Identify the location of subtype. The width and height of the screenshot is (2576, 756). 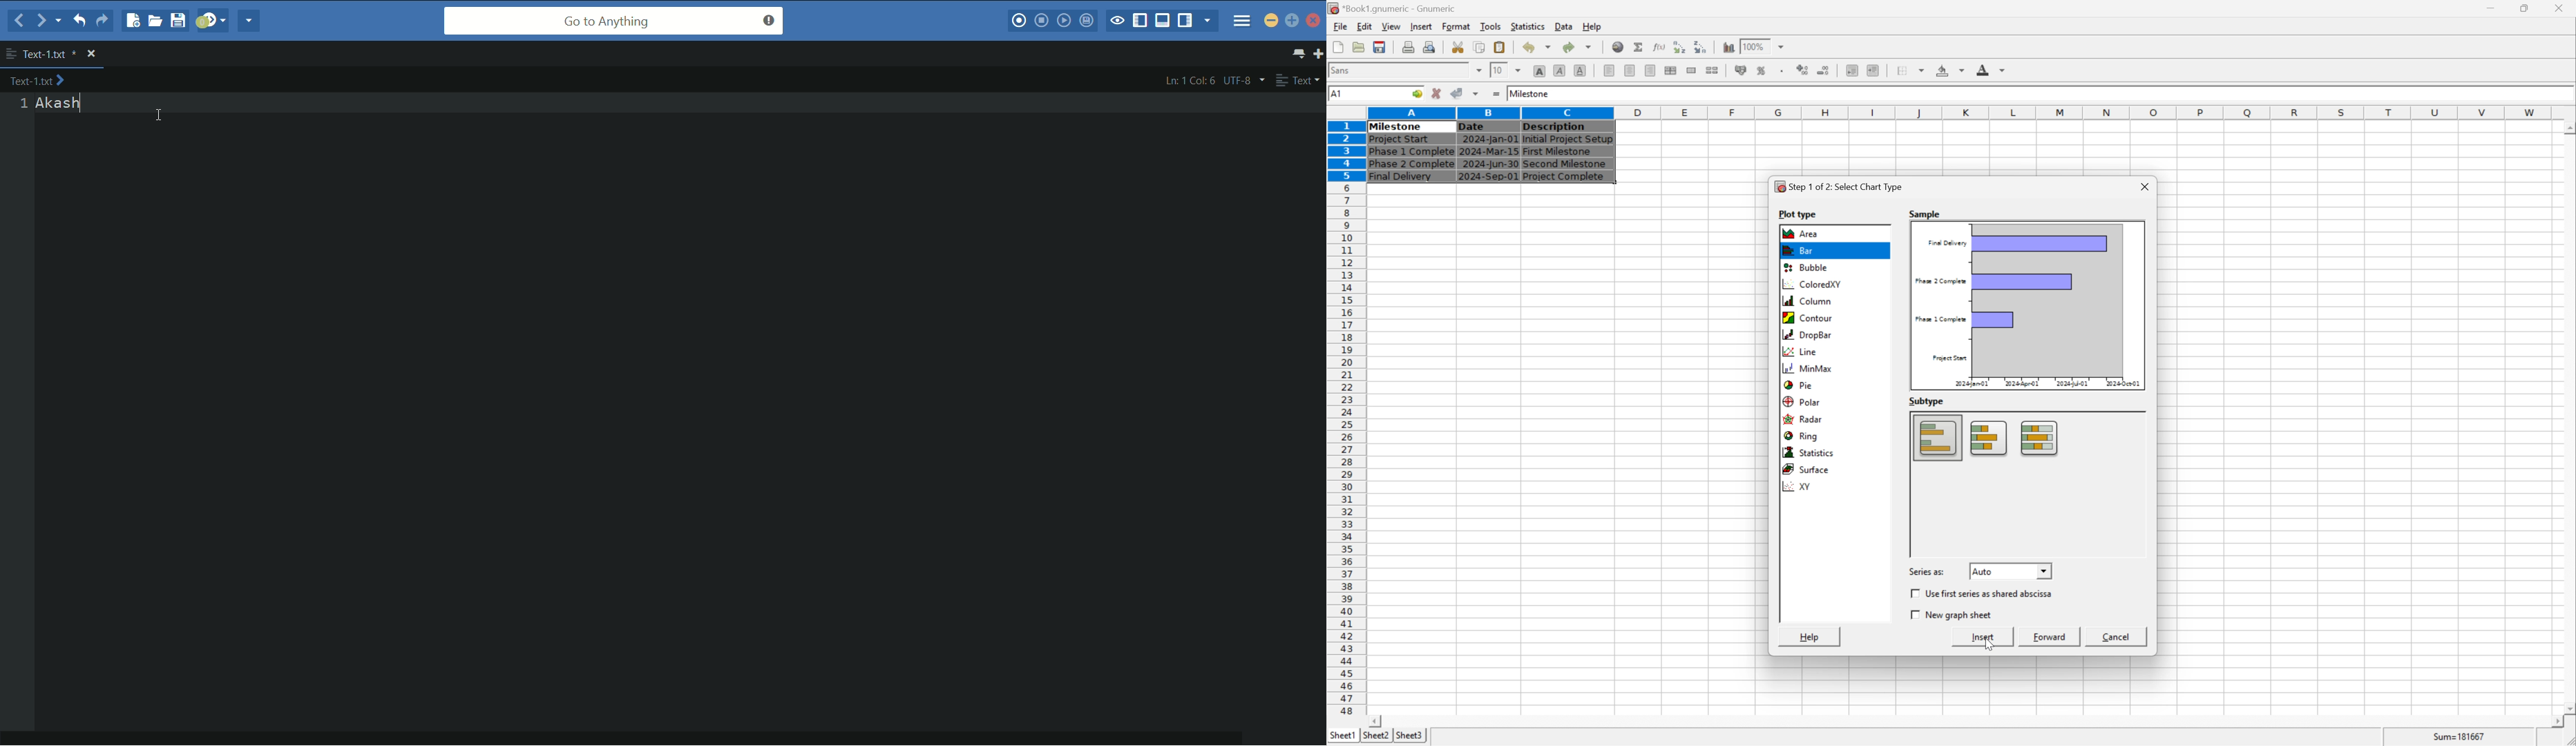
(1927, 401).